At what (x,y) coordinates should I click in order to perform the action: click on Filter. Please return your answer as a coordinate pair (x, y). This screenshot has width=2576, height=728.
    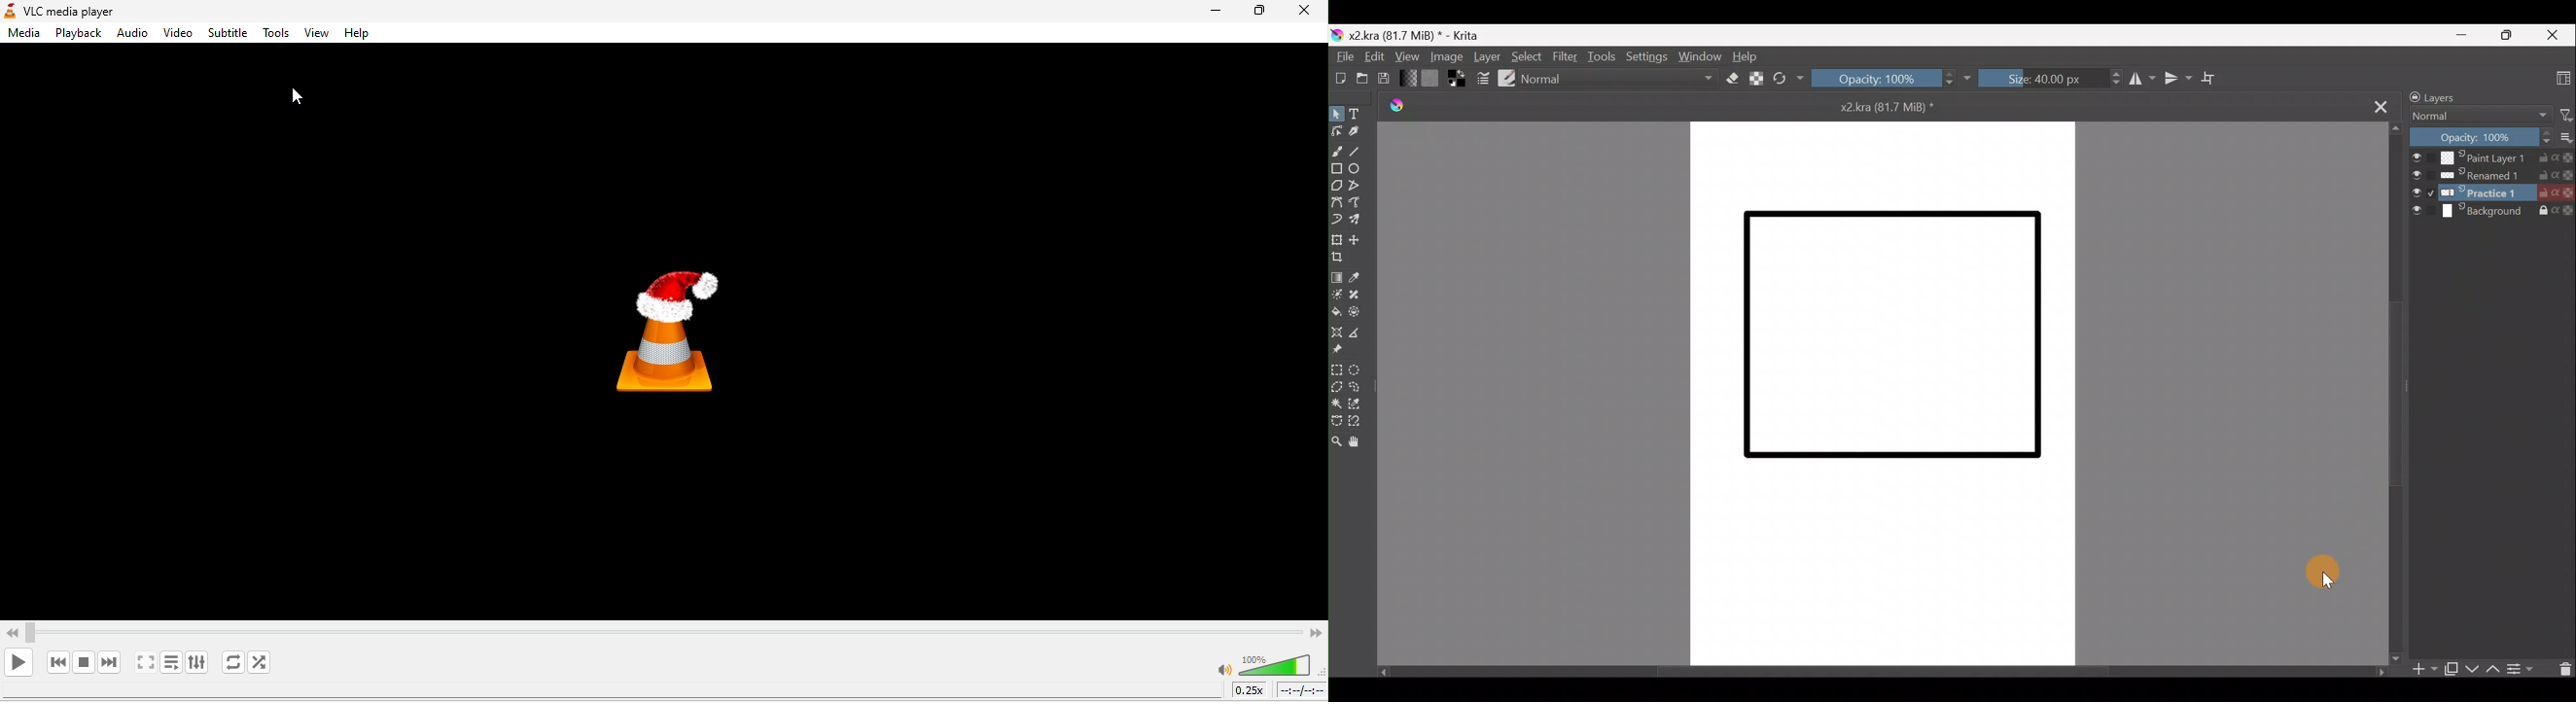
    Looking at the image, I should click on (2566, 116).